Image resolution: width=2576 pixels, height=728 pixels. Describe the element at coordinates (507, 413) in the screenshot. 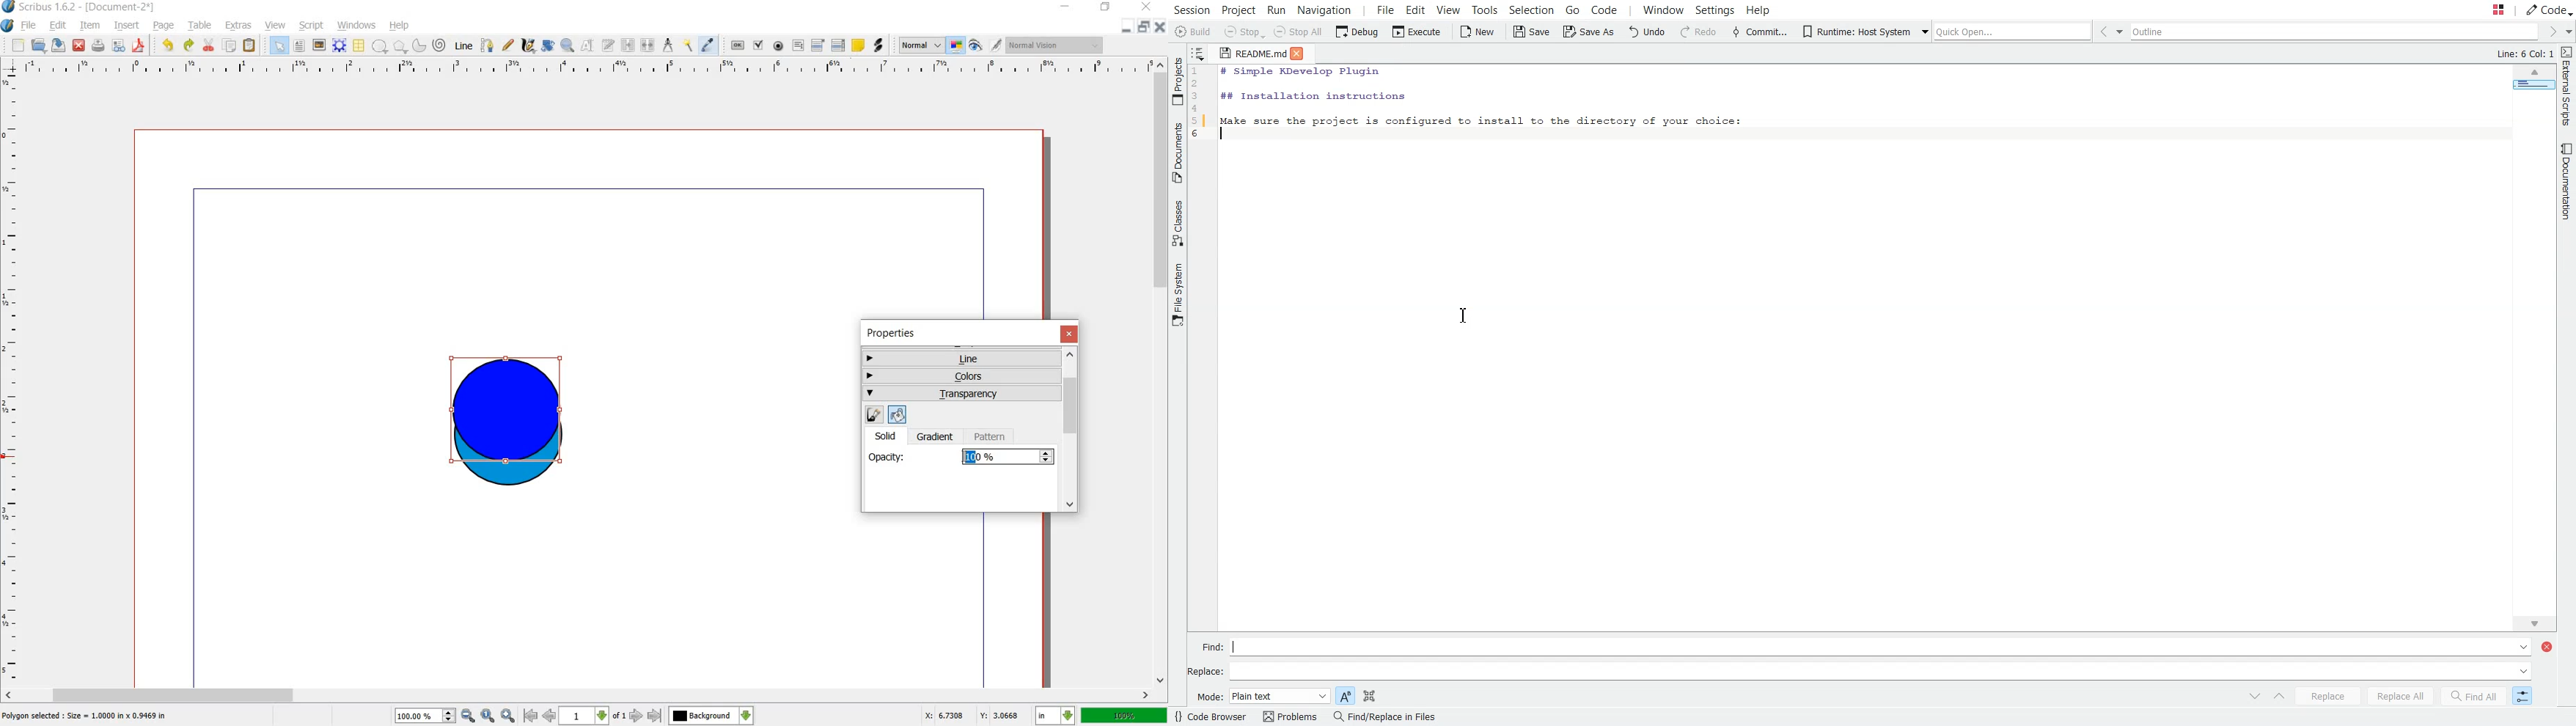

I see `shape selected` at that location.